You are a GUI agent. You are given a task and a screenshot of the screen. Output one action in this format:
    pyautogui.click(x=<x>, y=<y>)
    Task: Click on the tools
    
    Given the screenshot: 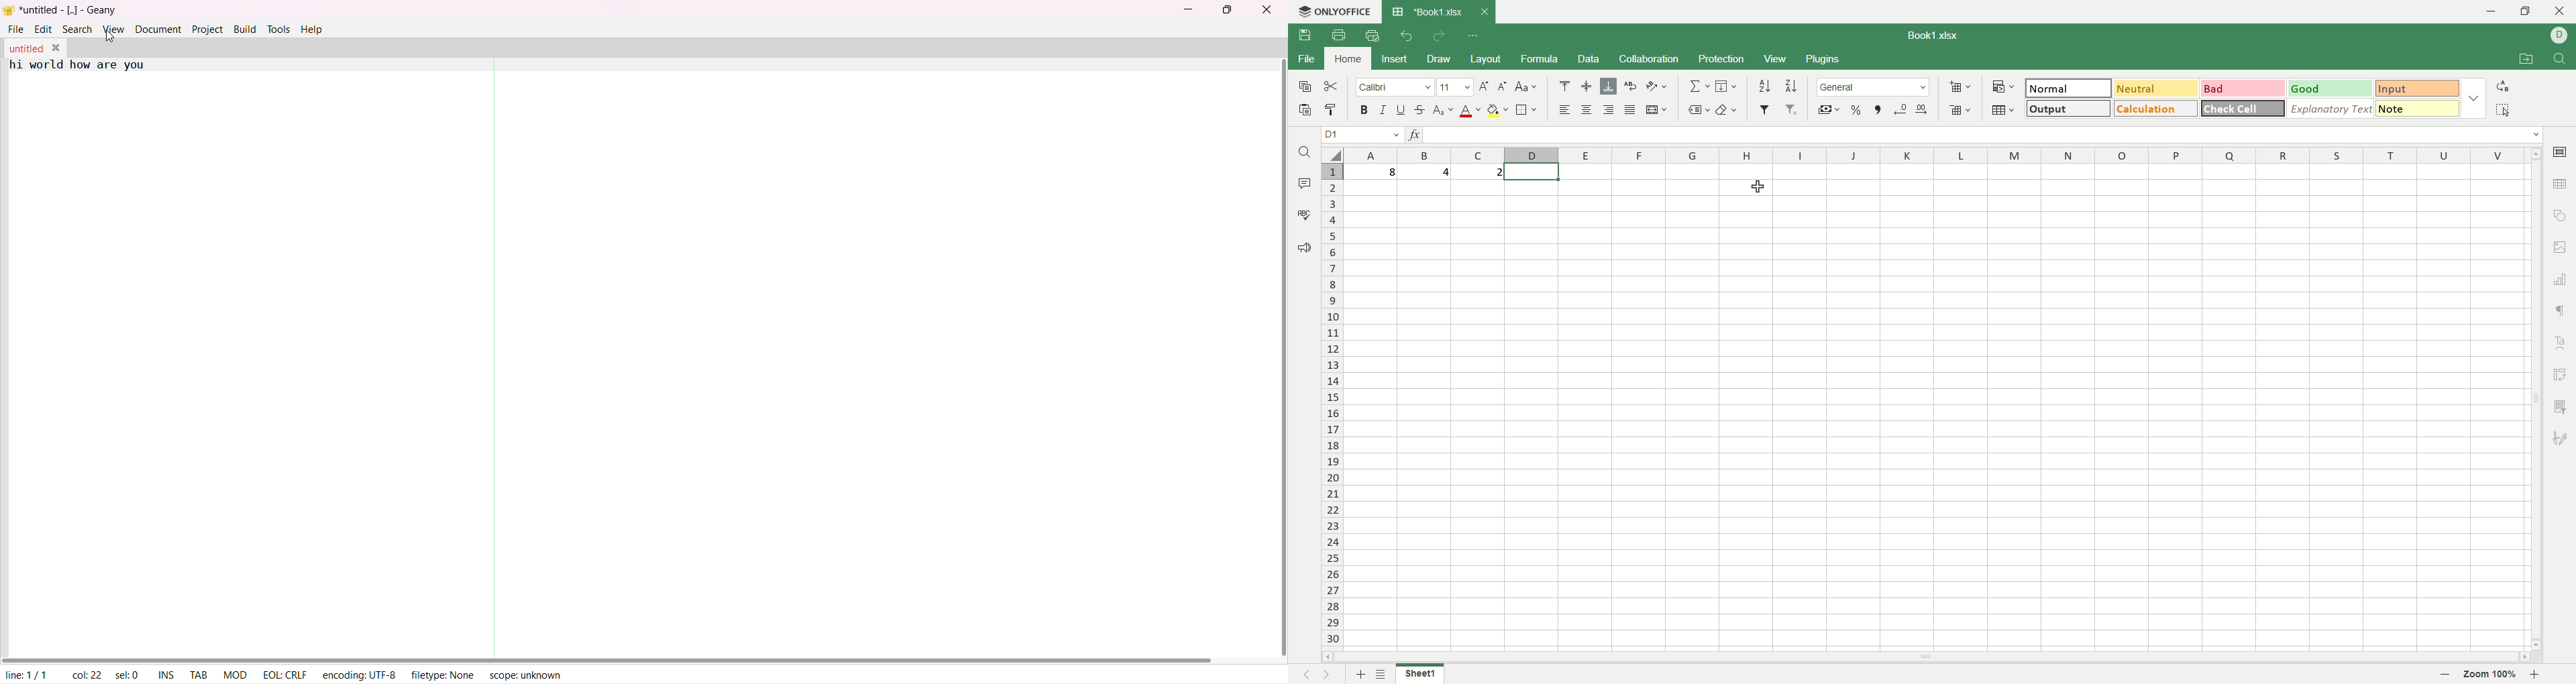 What is the action you would take?
    pyautogui.click(x=277, y=30)
    